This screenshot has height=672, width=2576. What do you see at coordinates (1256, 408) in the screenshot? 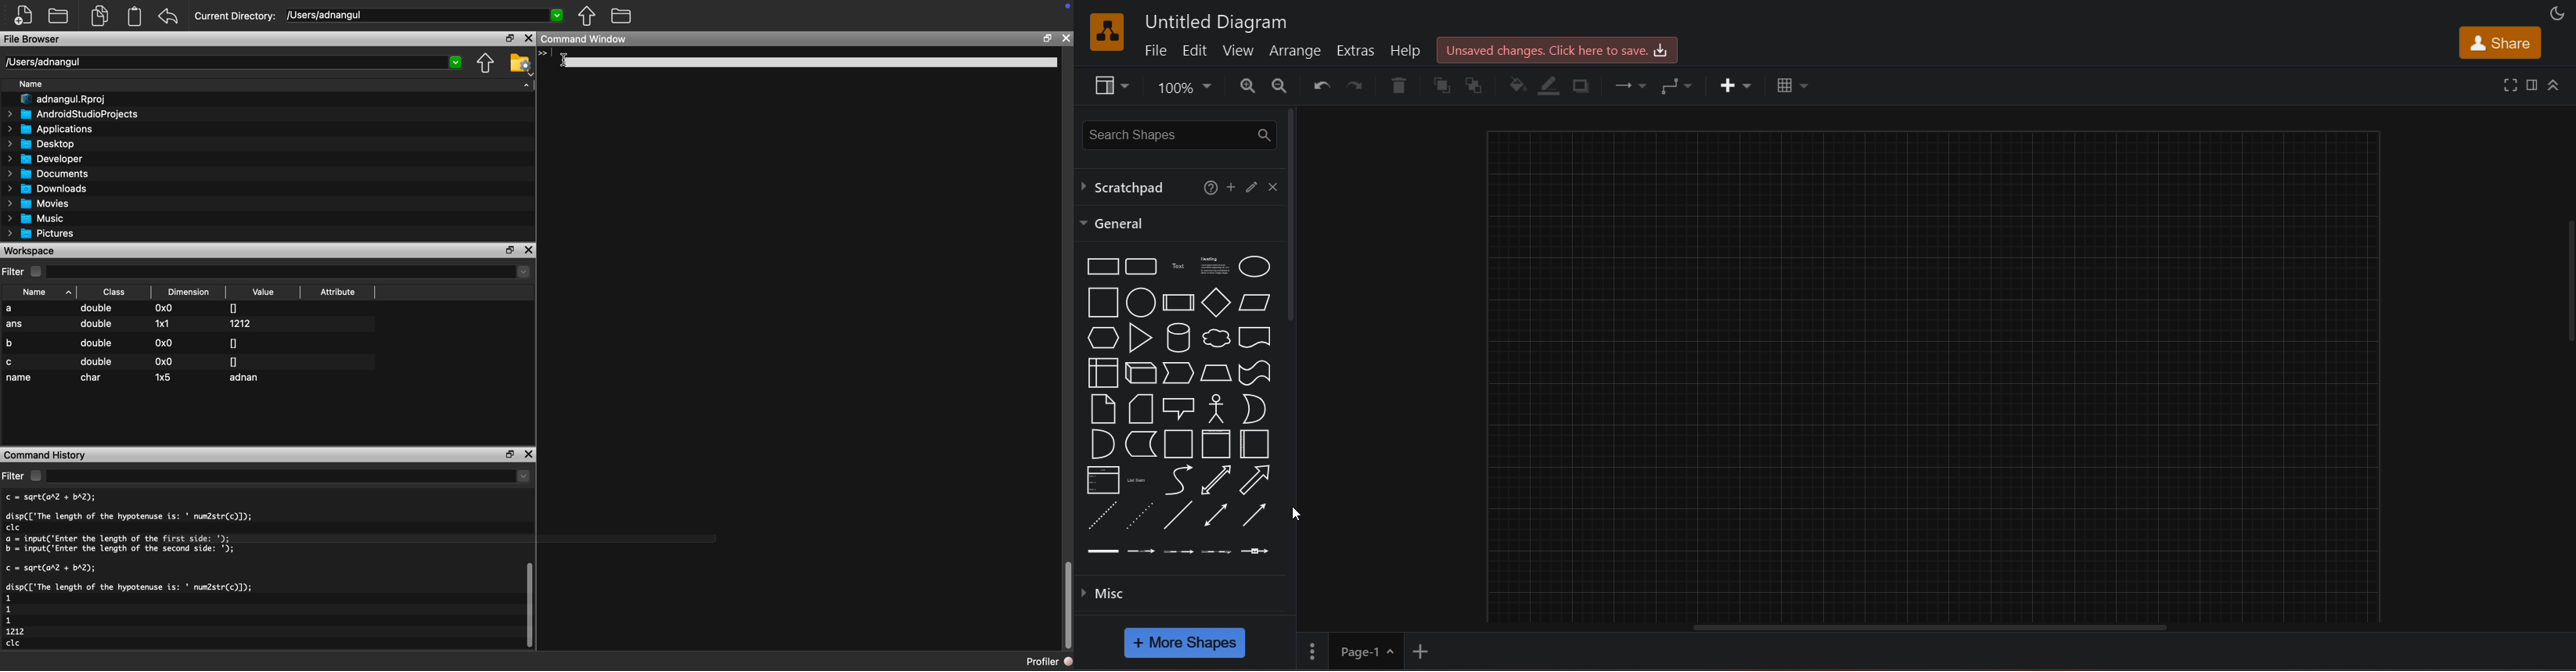
I see `or` at bounding box center [1256, 408].